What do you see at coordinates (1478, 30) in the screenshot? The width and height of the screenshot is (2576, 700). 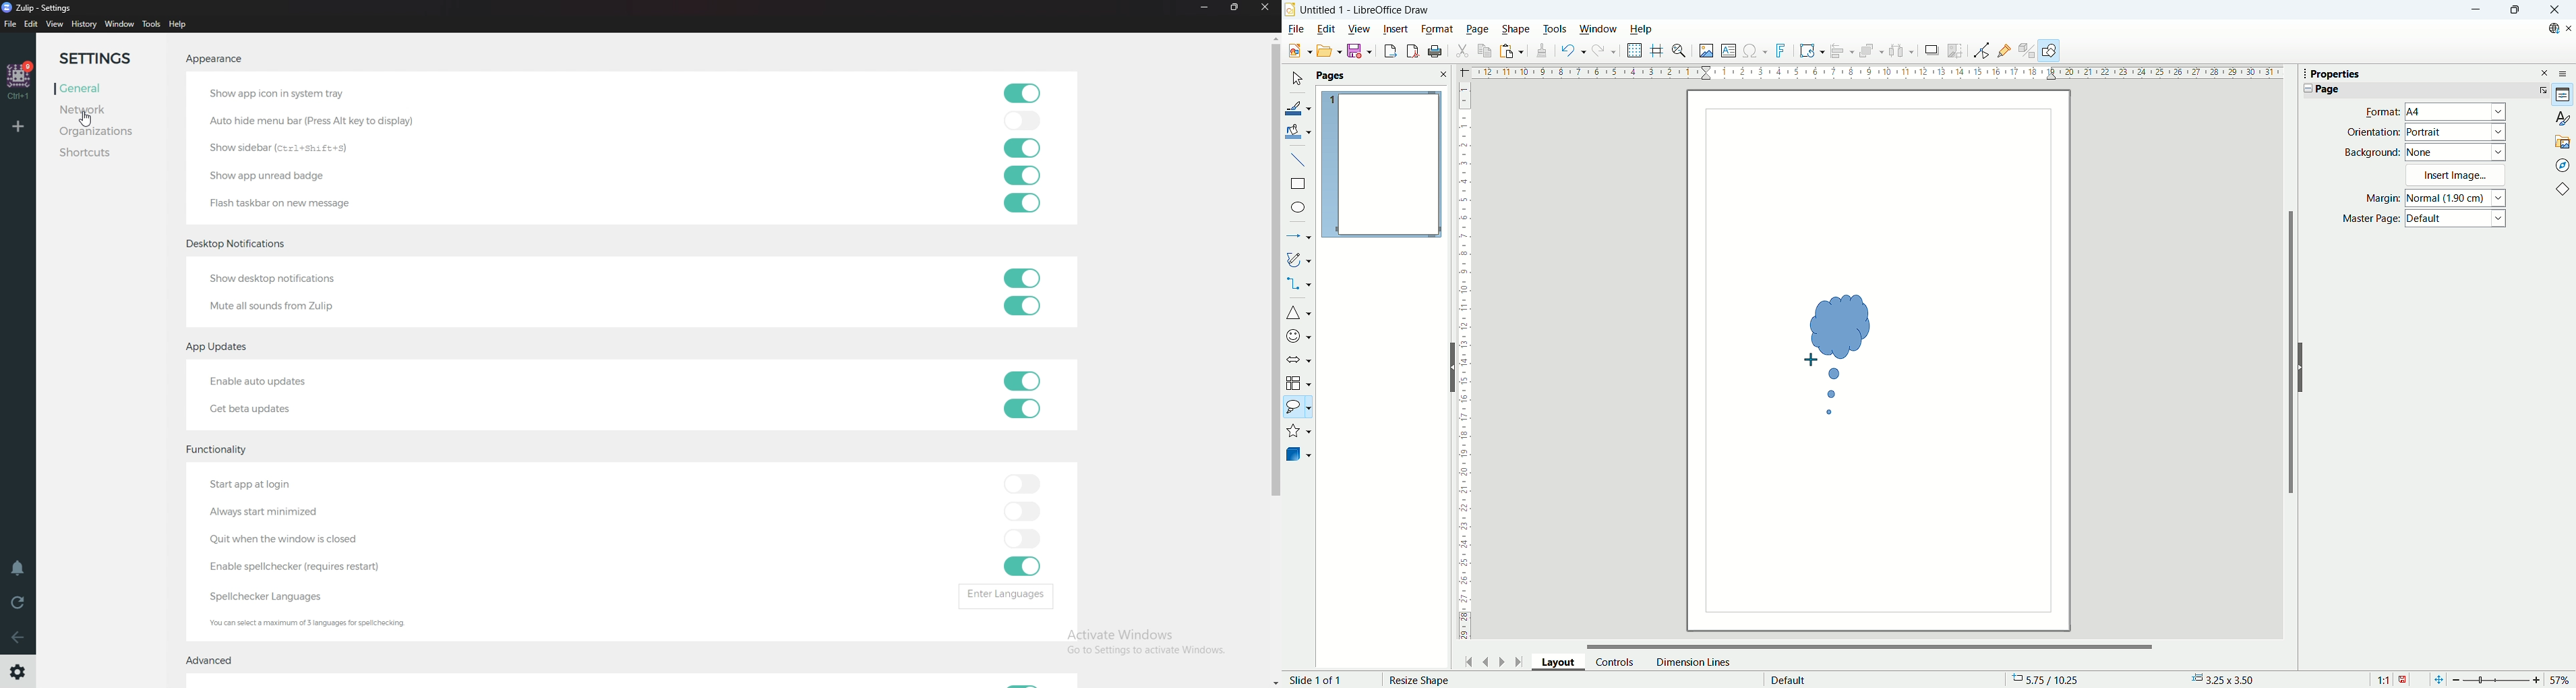 I see `page` at bounding box center [1478, 30].